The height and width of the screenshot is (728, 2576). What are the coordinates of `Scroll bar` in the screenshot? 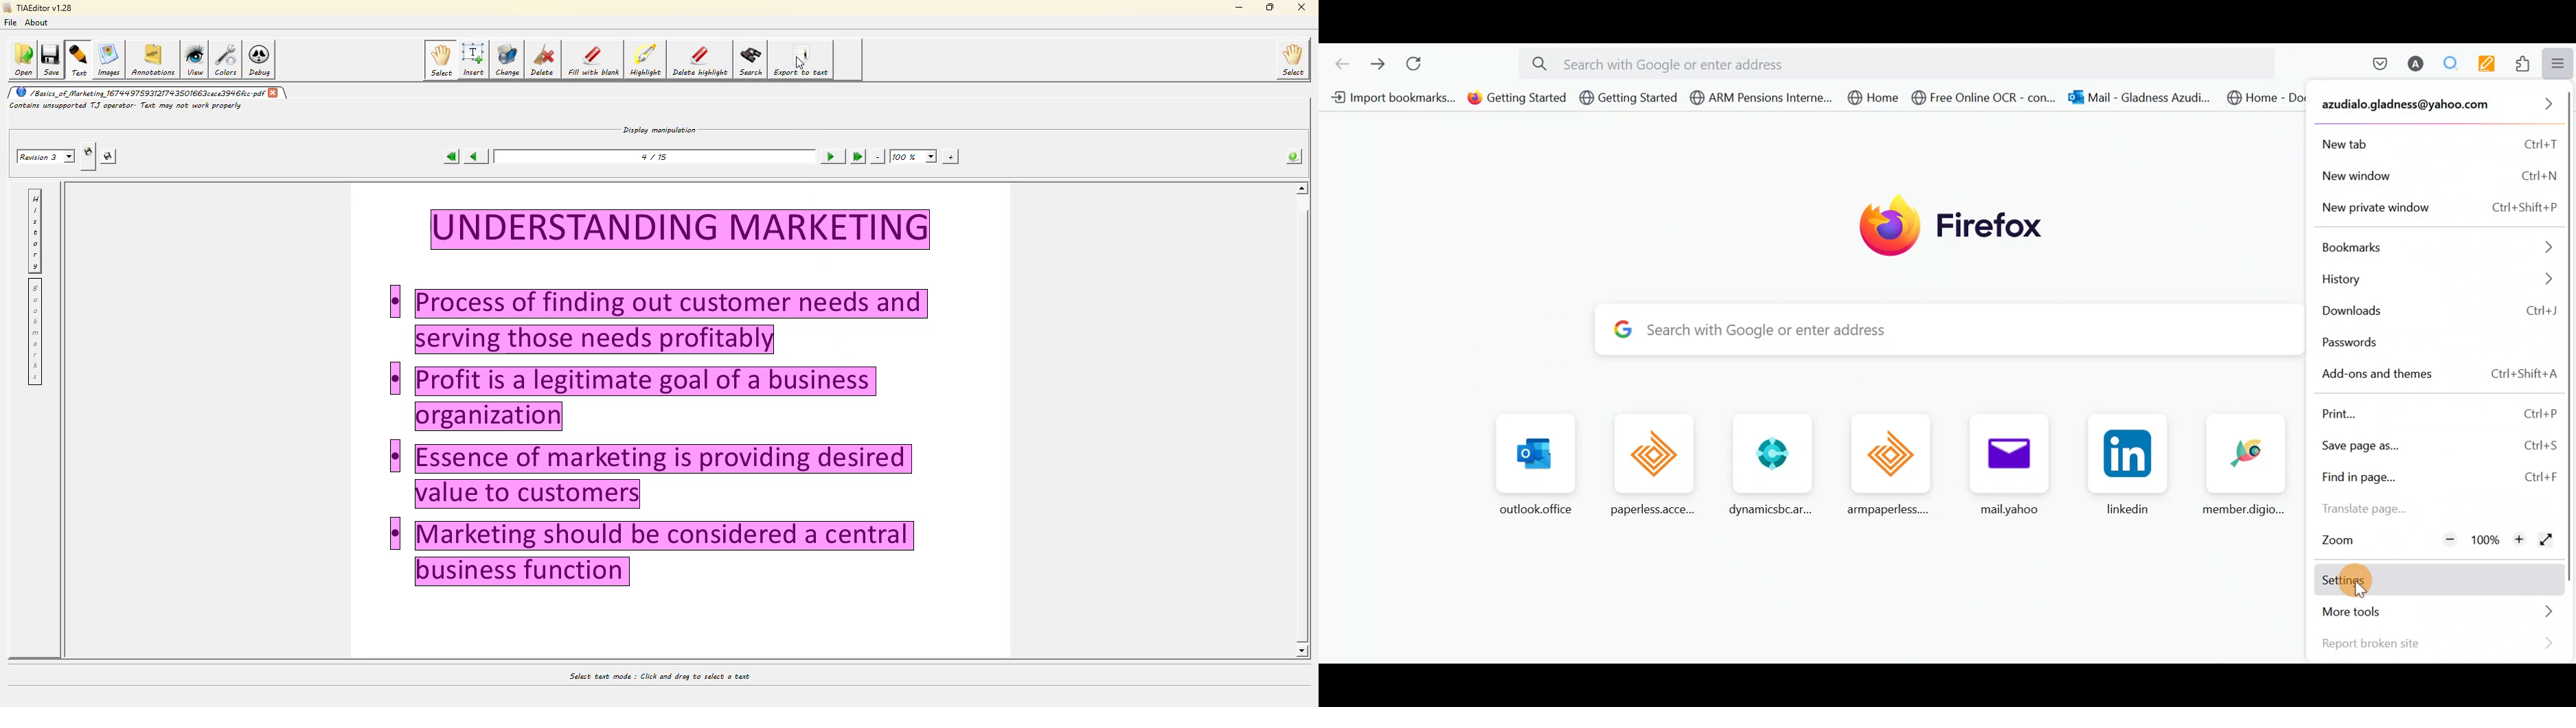 It's located at (2567, 378).